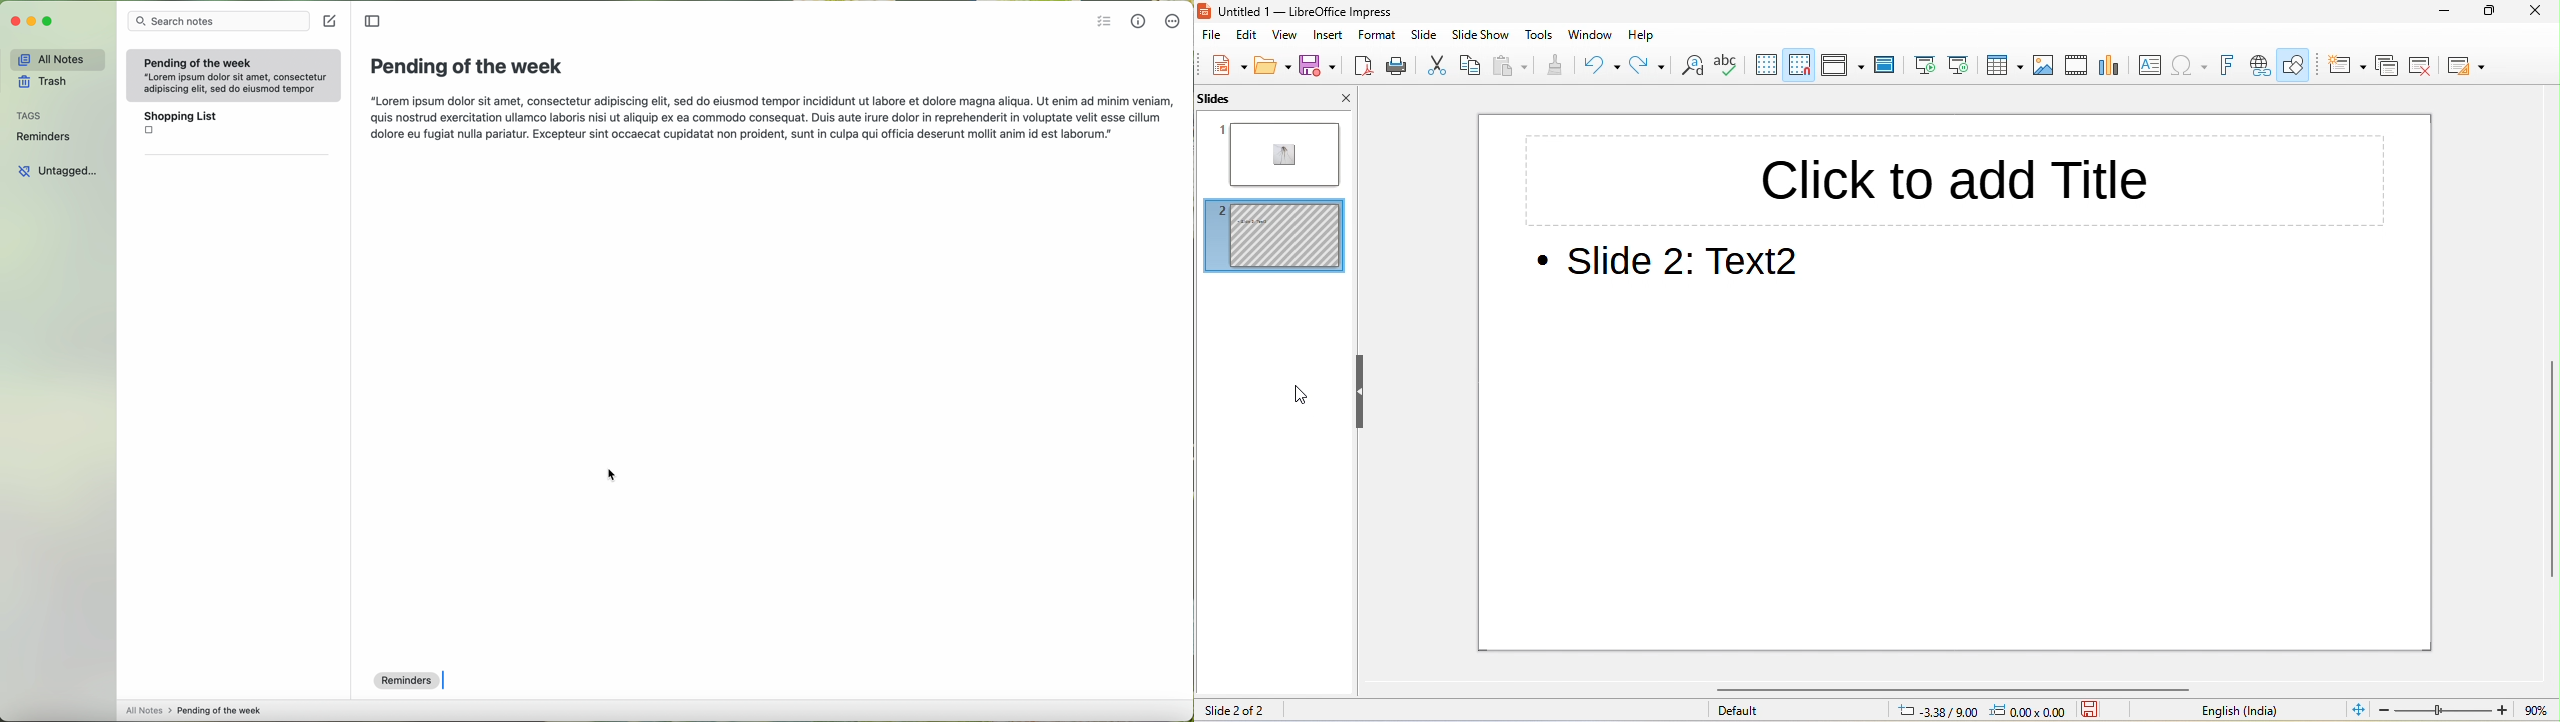  What do you see at coordinates (611, 474) in the screenshot?
I see `cursor` at bounding box center [611, 474].